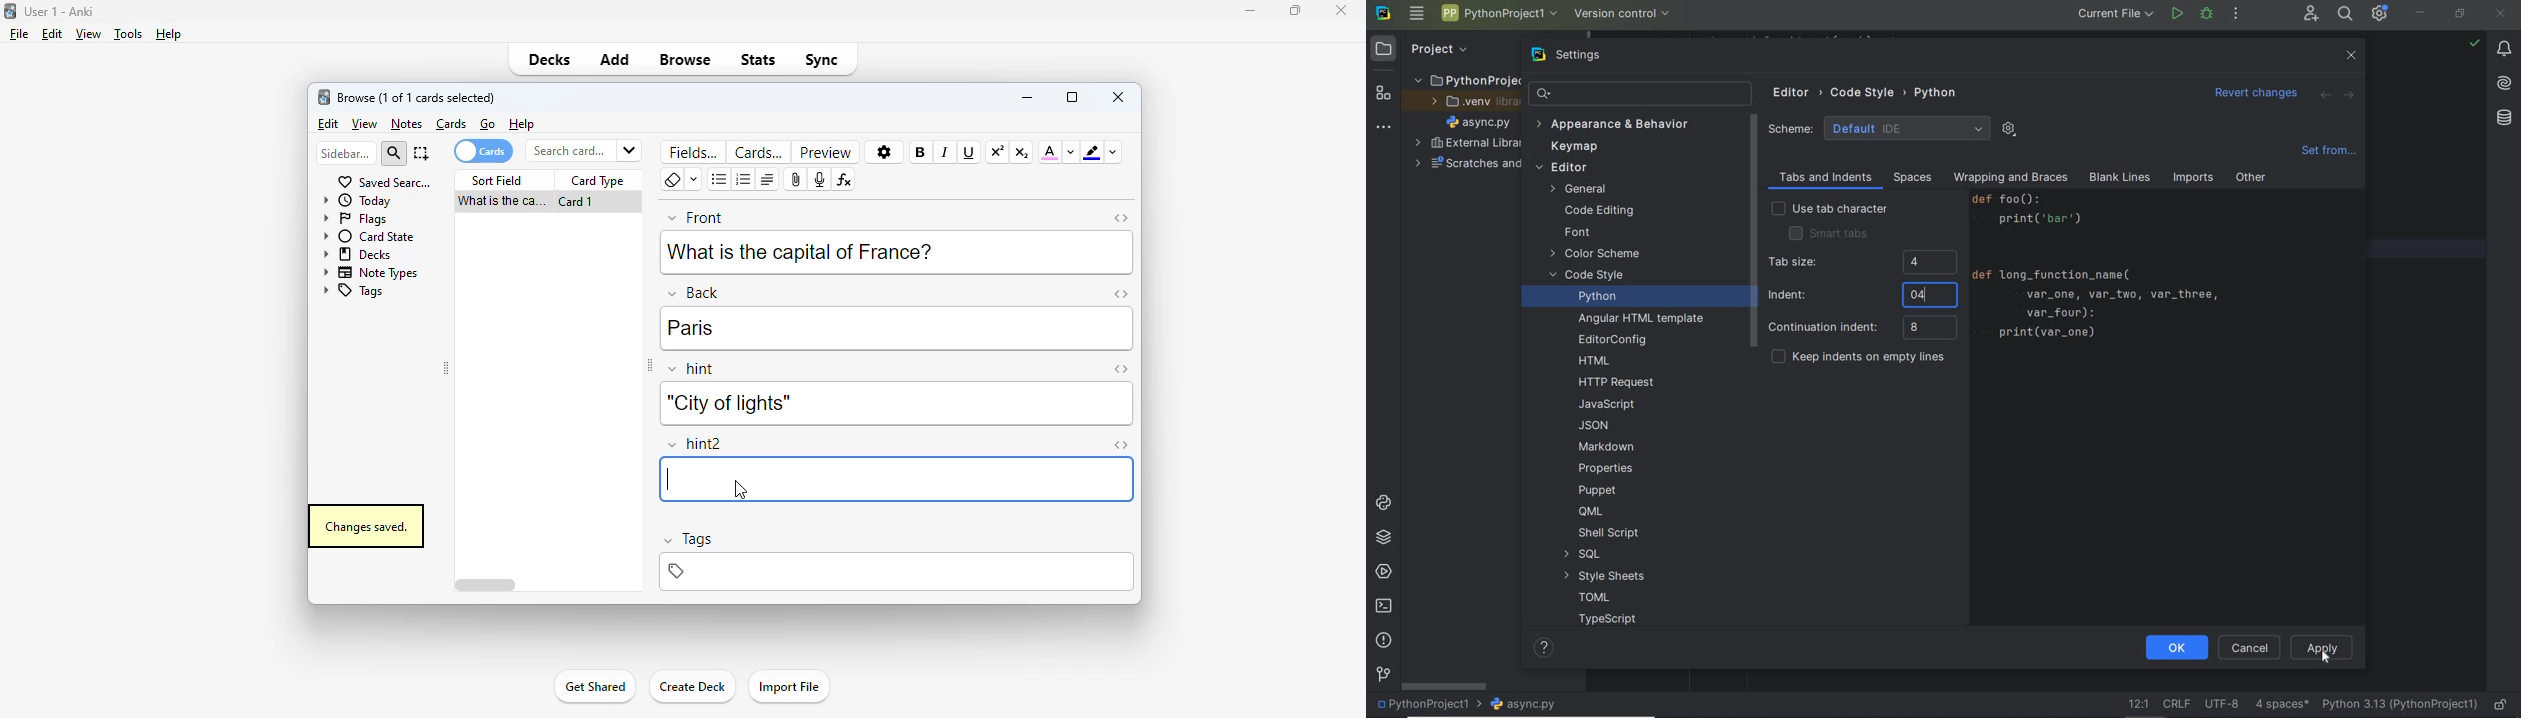  Describe the element at coordinates (819, 180) in the screenshot. I see `record audio` at that location.